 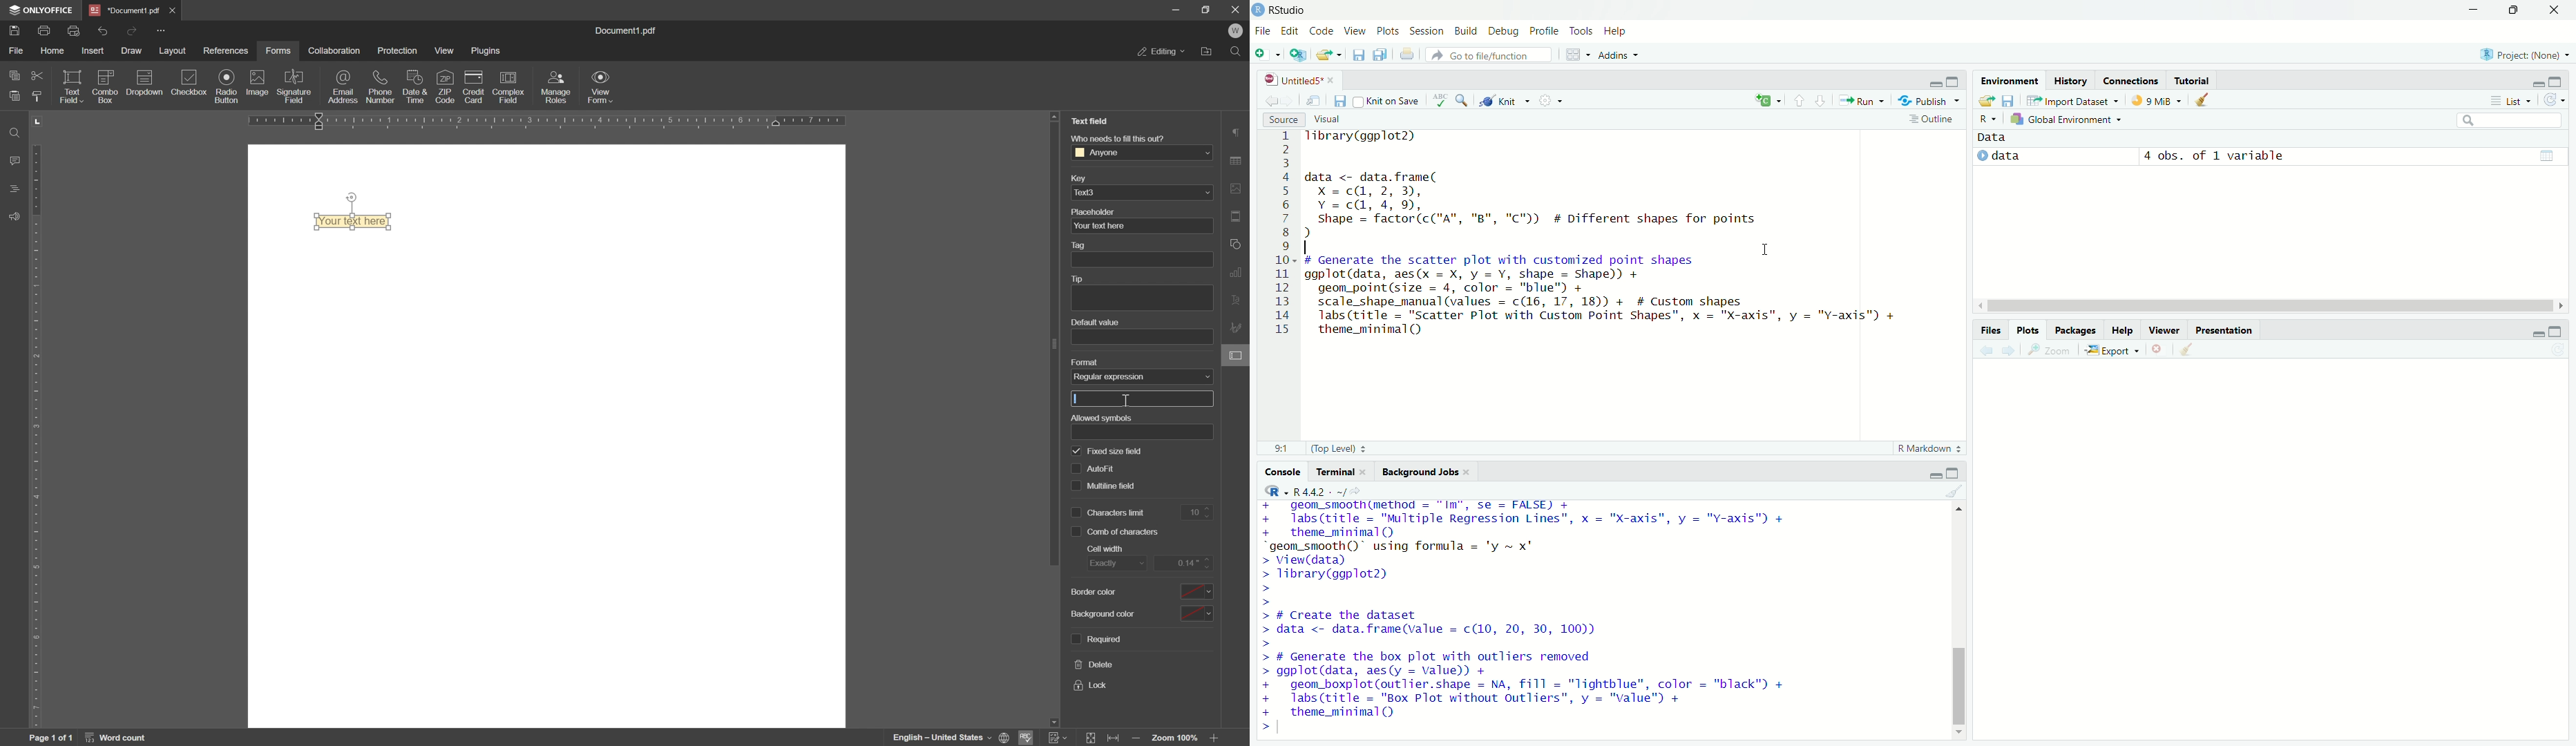 I want to click on none, so click(x=1137, y=376).